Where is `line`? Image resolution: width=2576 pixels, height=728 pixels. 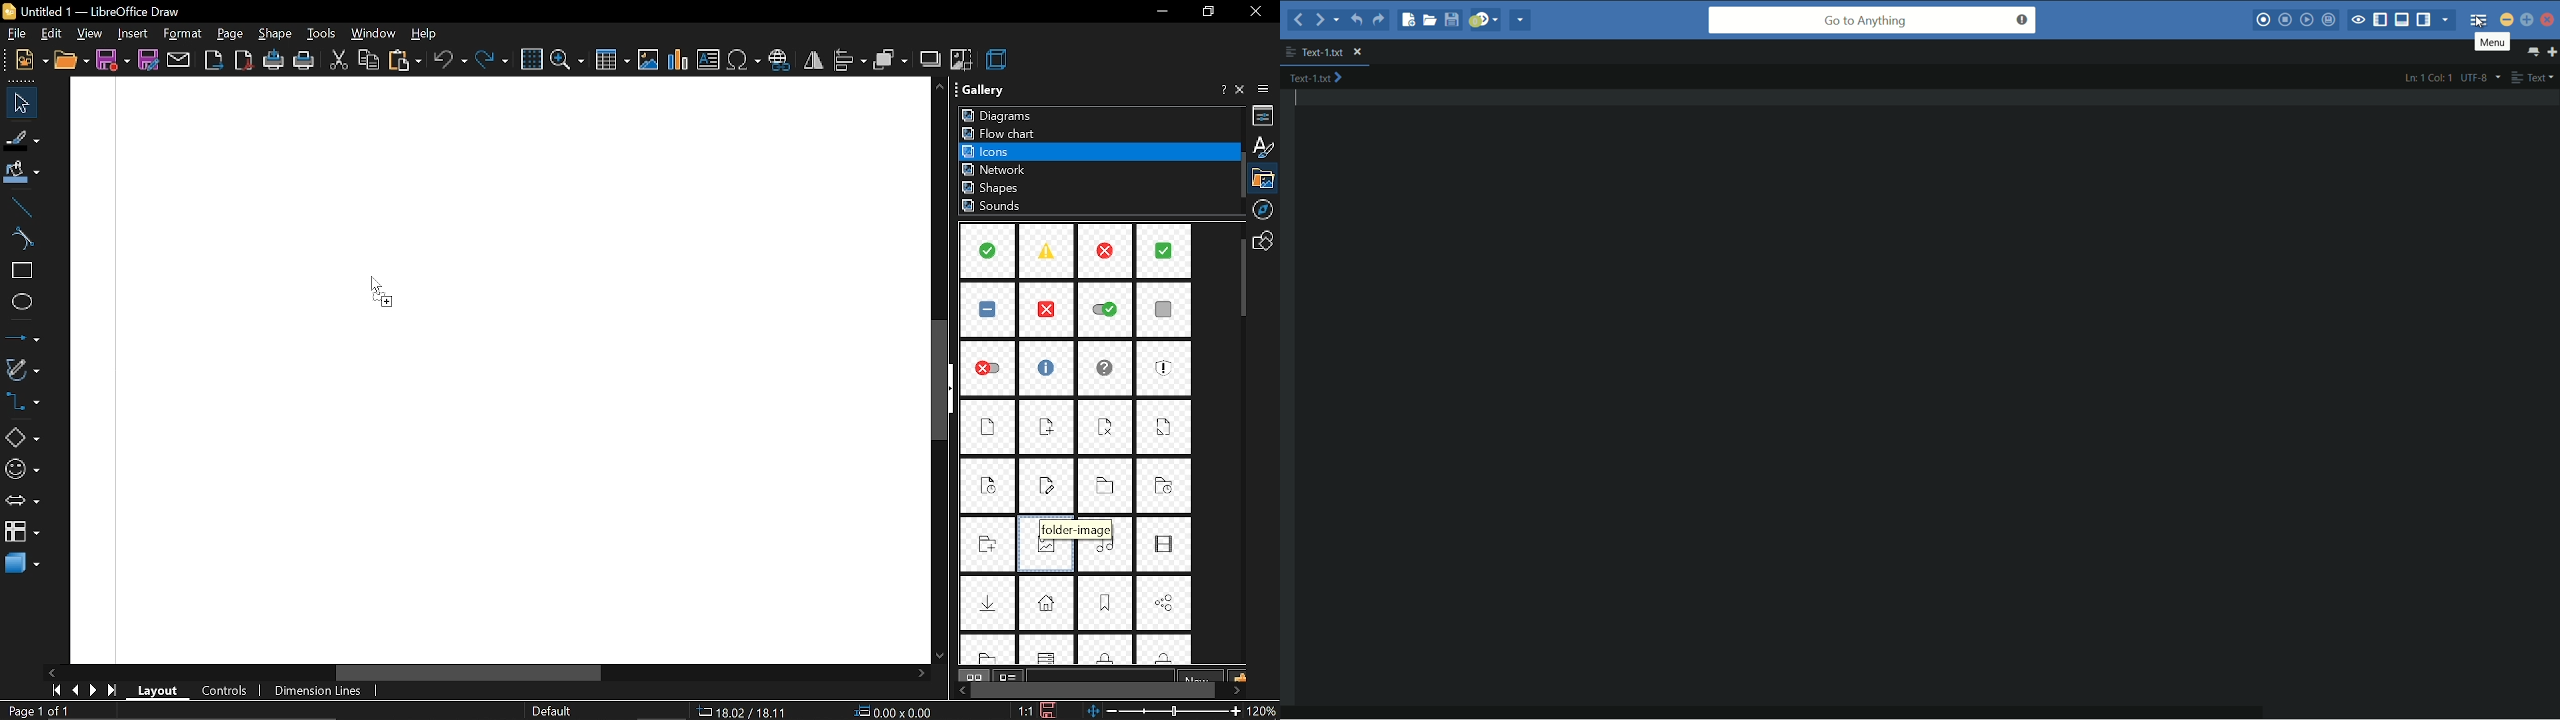 line is located at coordinates (18, 204).